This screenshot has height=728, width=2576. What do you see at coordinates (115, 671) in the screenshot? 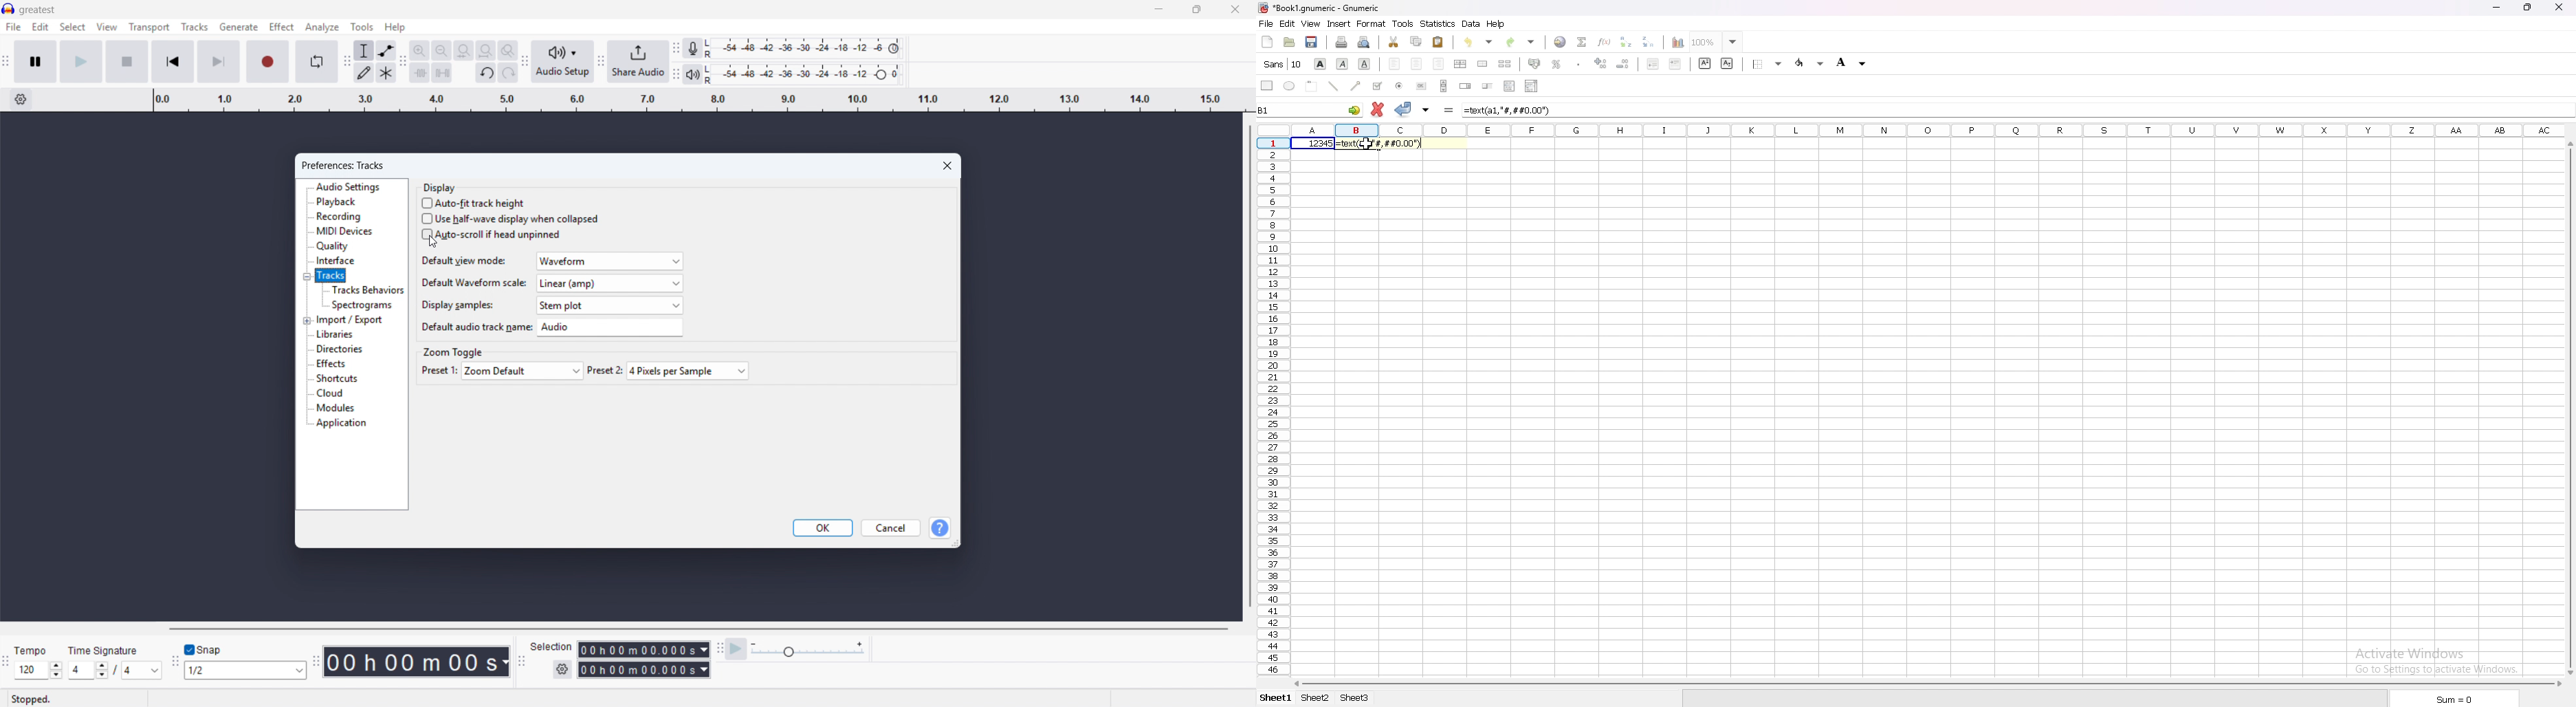
I see `Set time signature ` at bounding box center [115, 671].